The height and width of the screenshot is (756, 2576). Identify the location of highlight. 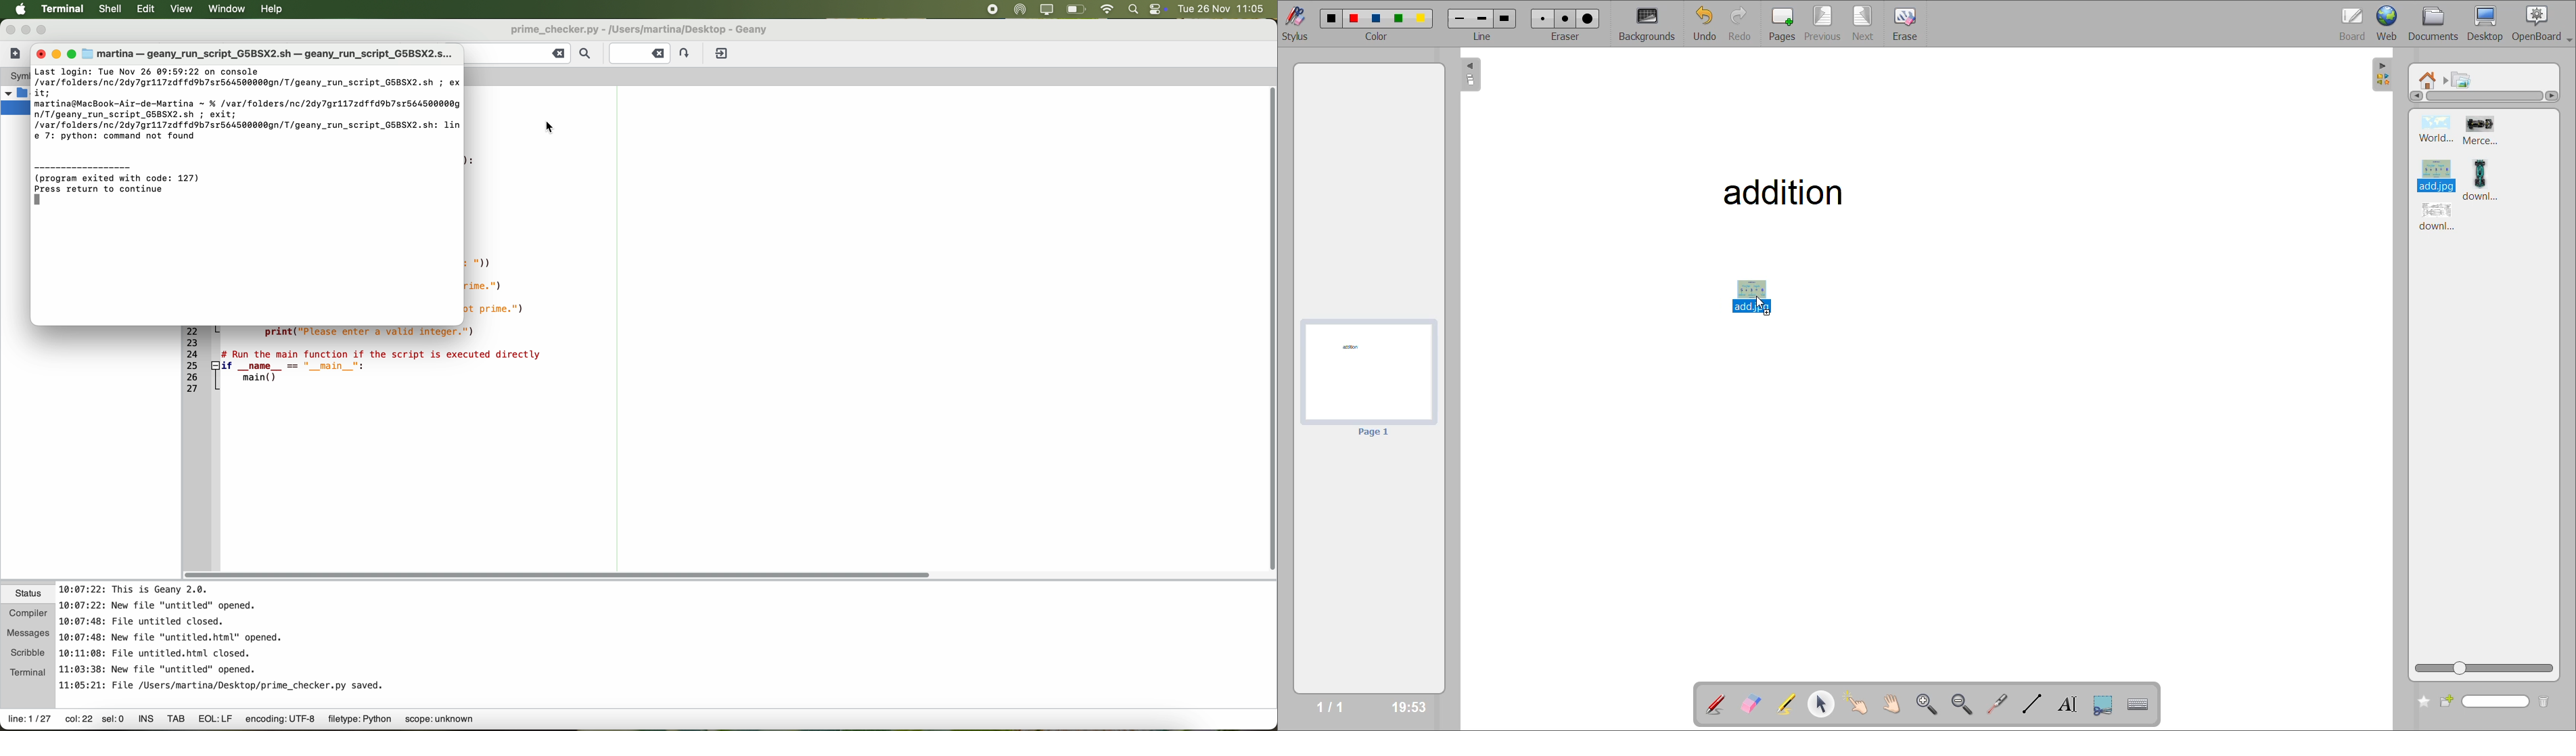
(1791, 705).